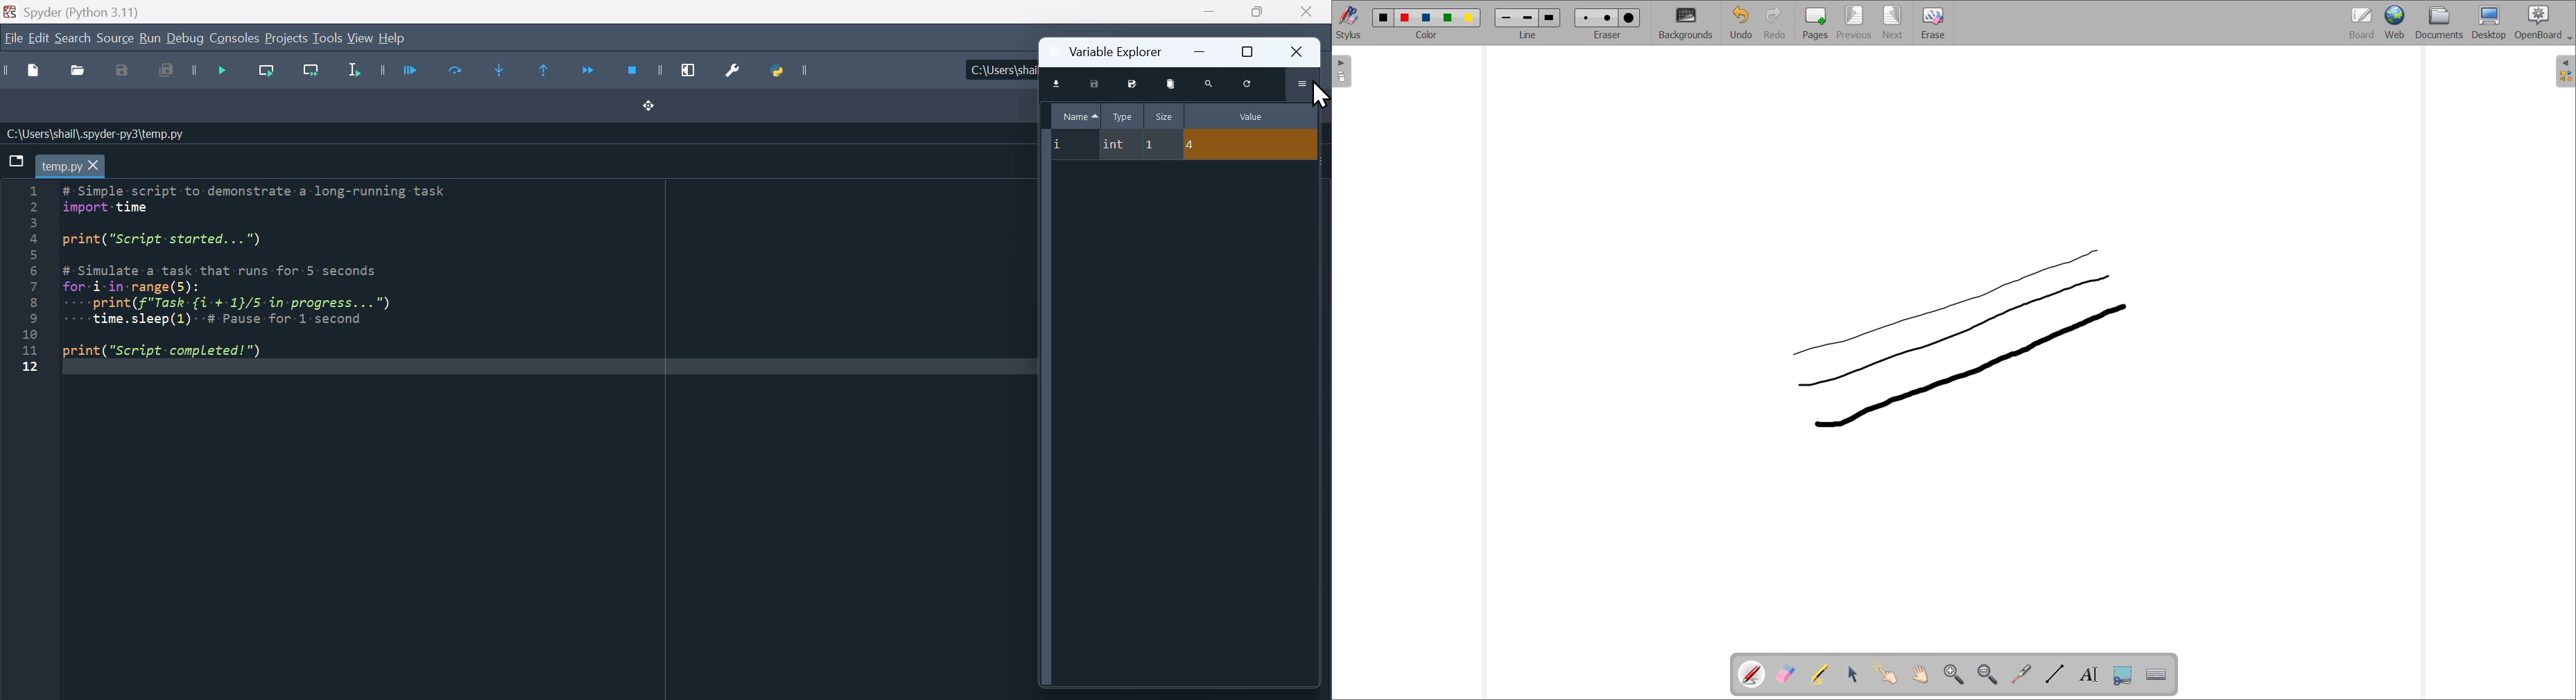 The width and height of the screenshot is (2576, 700). What do you see at coordinates (1528, 36) in the screenshot?
I see `select line width` at bounding box center [1528, 36].